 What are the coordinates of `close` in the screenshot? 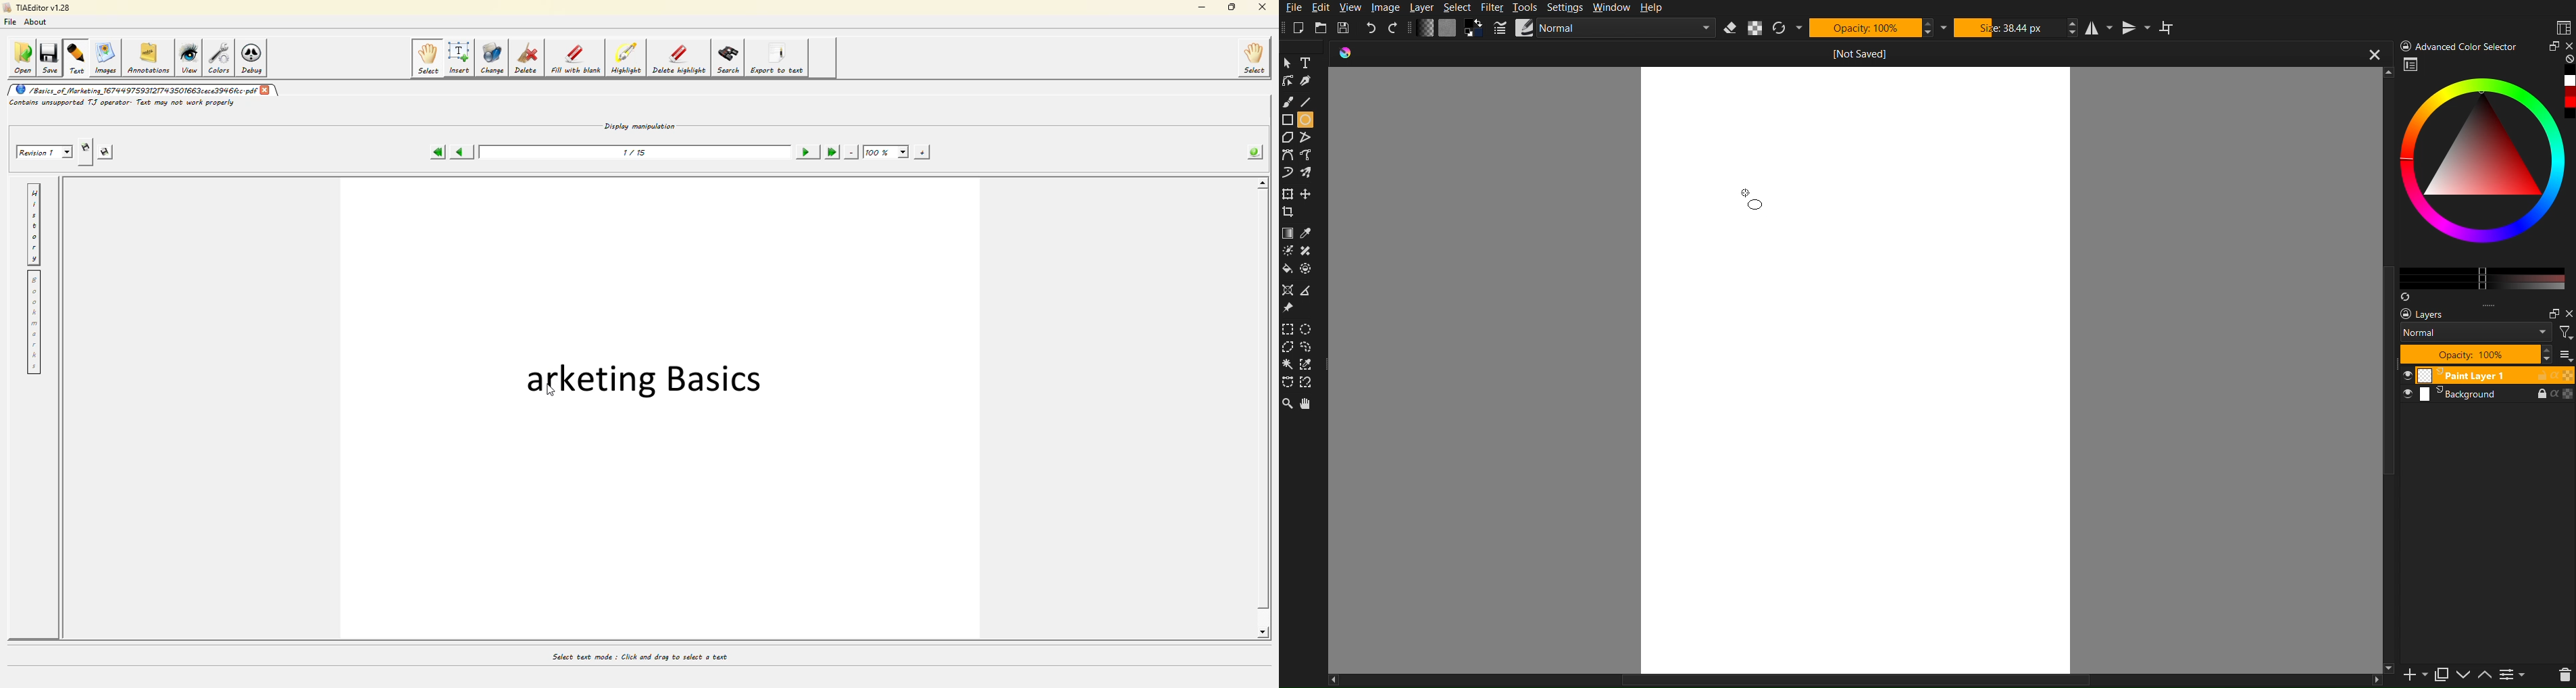 It's located at (2568, 46).